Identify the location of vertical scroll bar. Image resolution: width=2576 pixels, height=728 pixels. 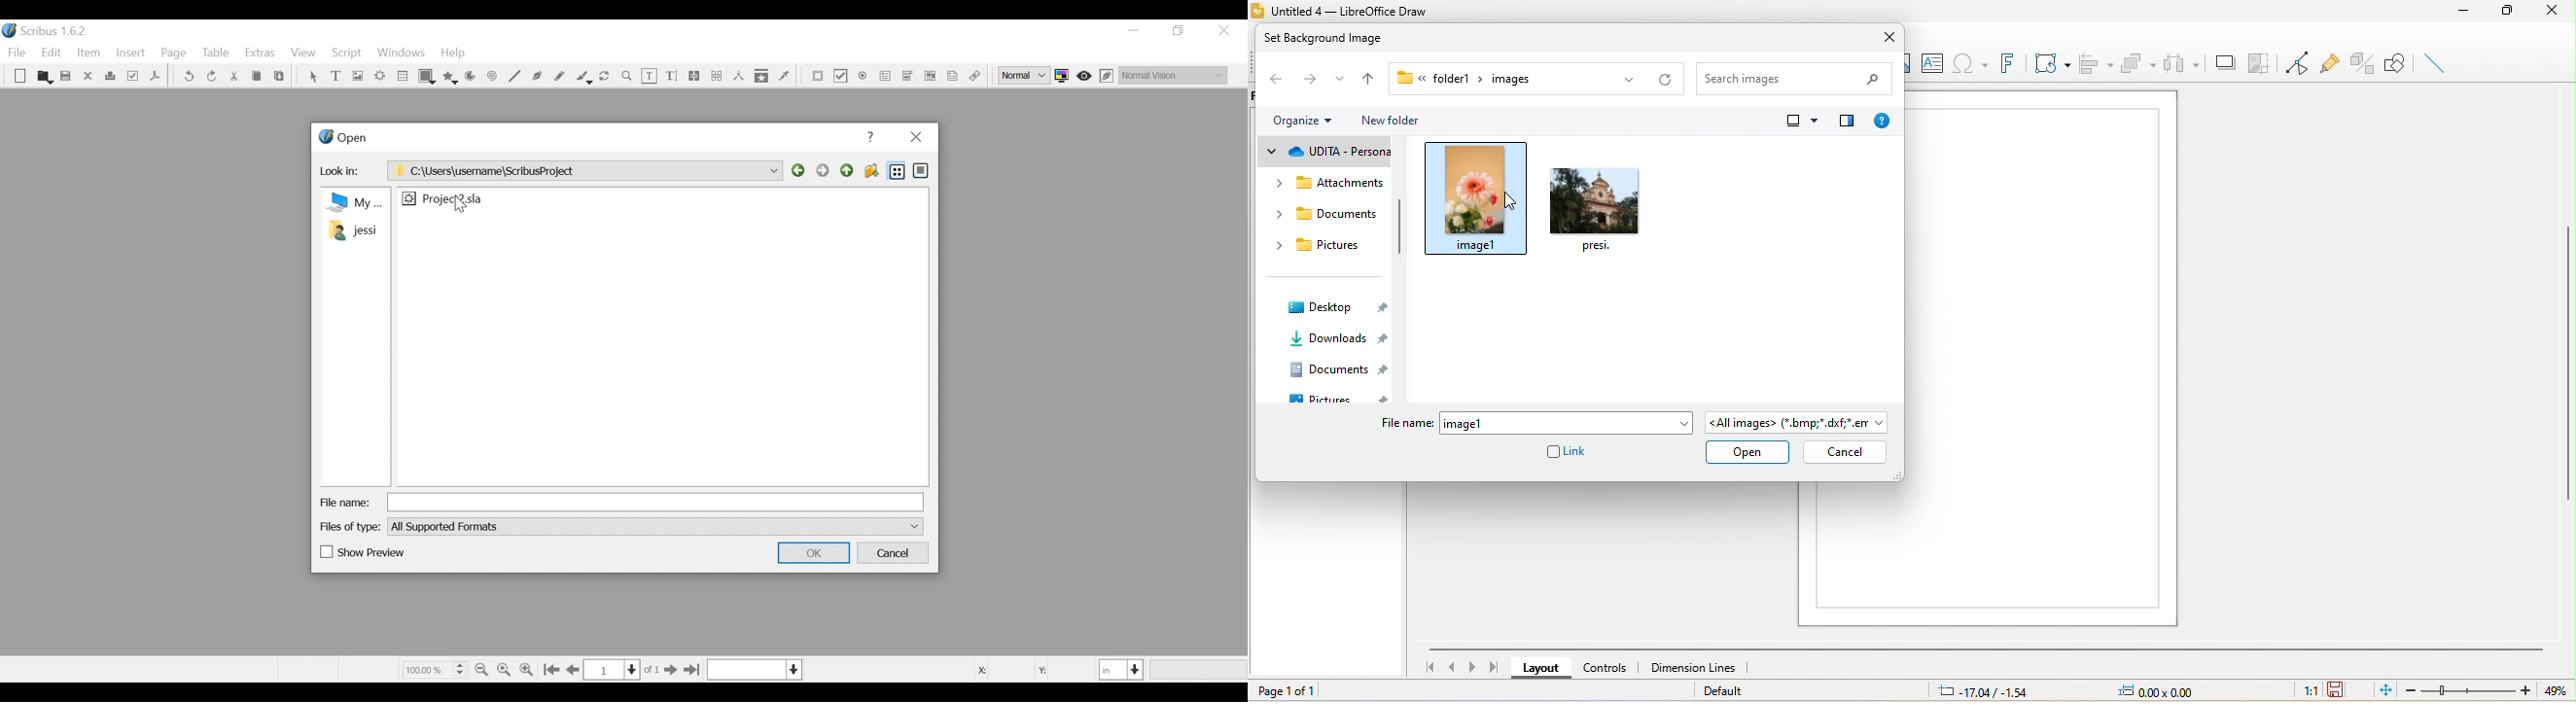
(1400, 228).